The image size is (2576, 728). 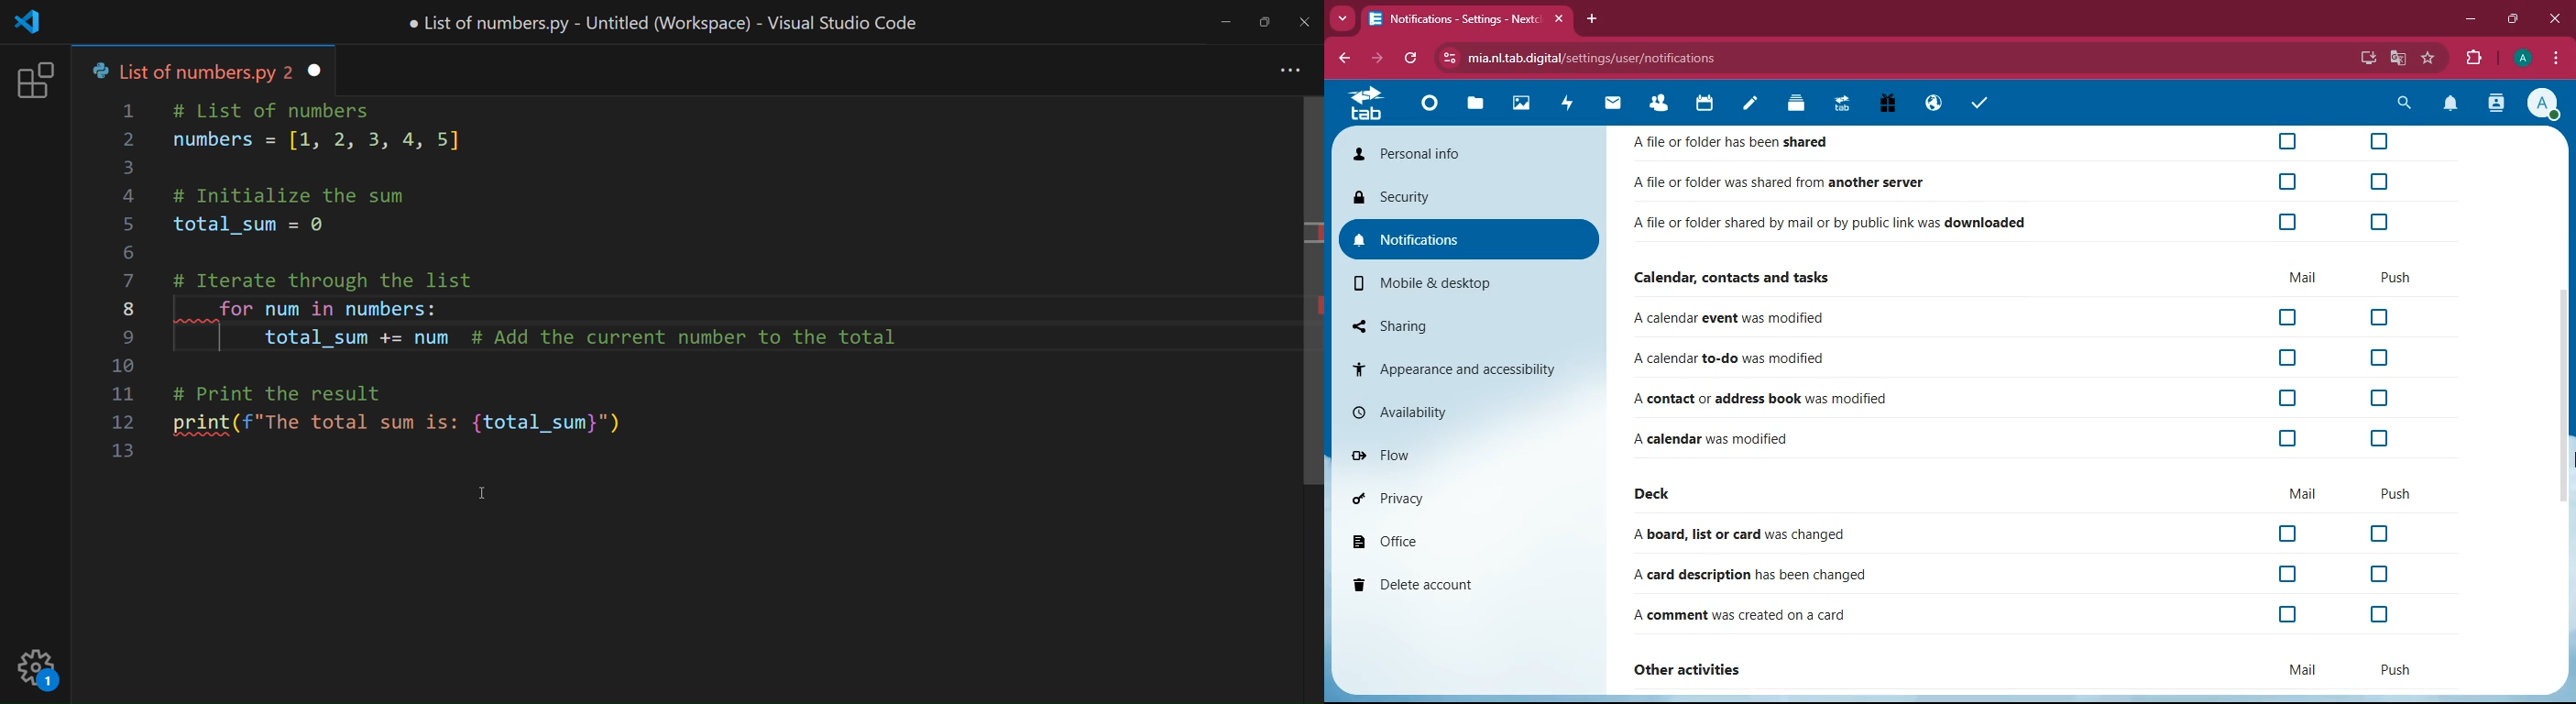 I want to click on appearance and accessibility, so click(x=1466, y=369).